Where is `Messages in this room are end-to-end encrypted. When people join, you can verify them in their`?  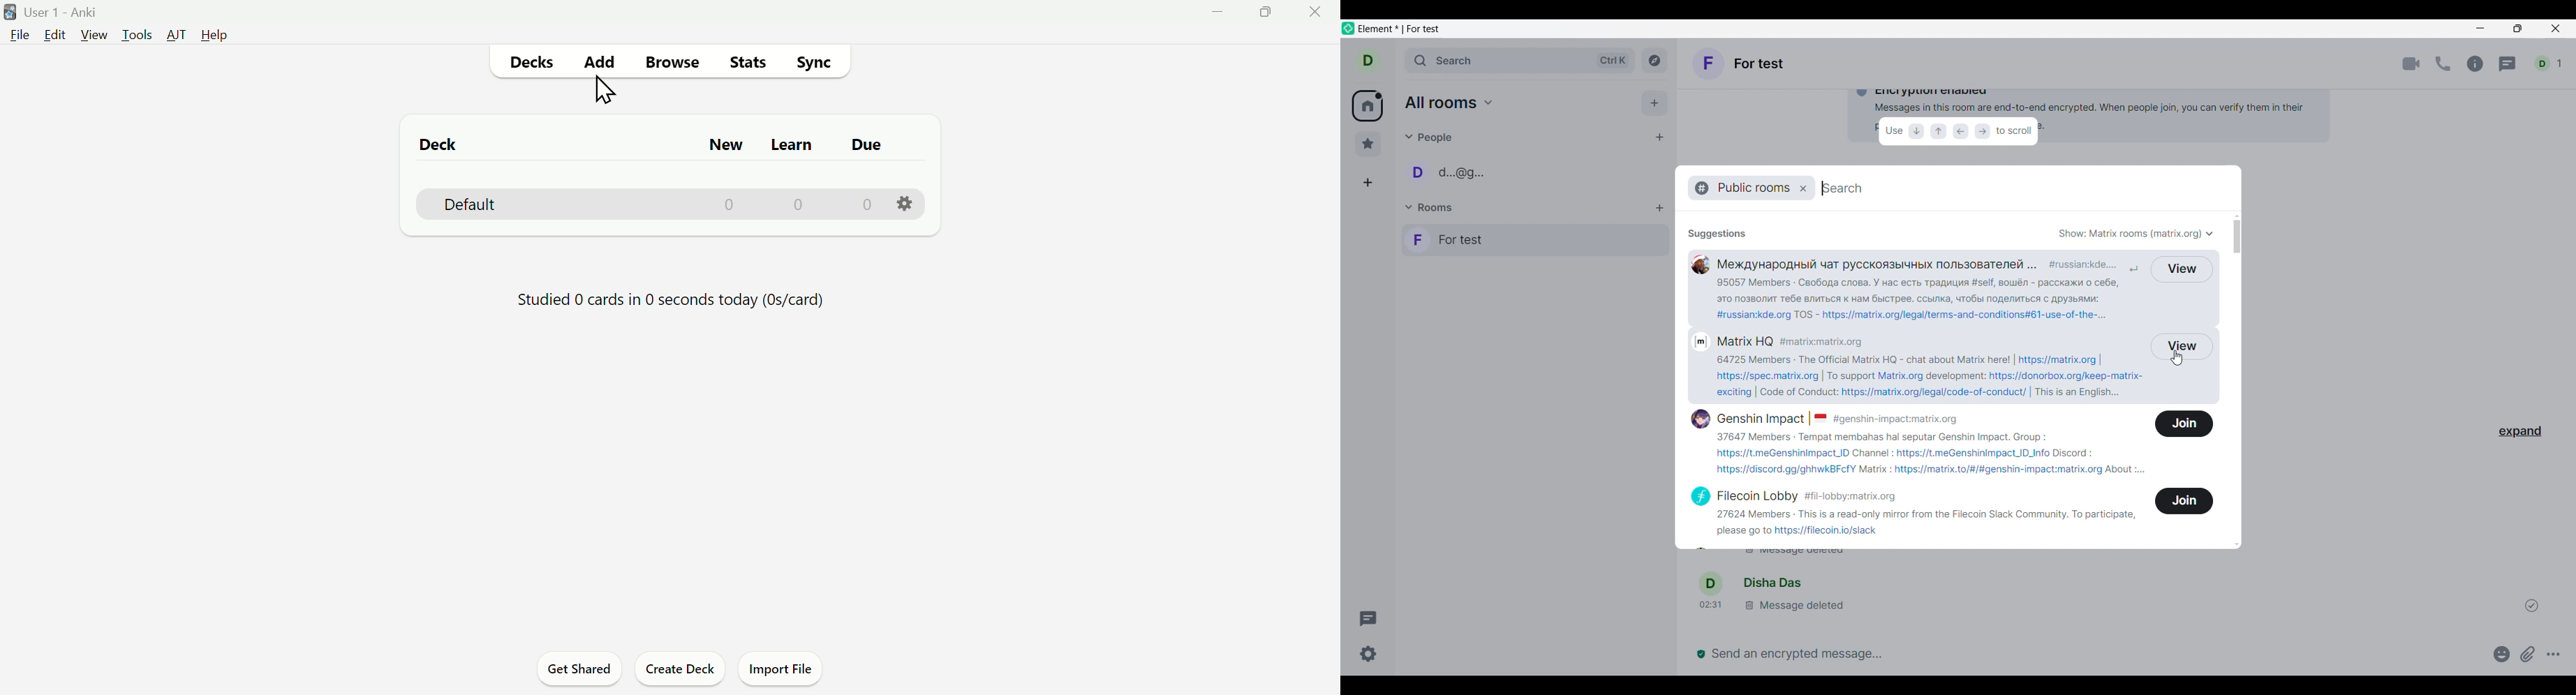
Messages in this room are end-to-end encrypted. When people join, you can verify them in their is located at coordinates (2063, 108).